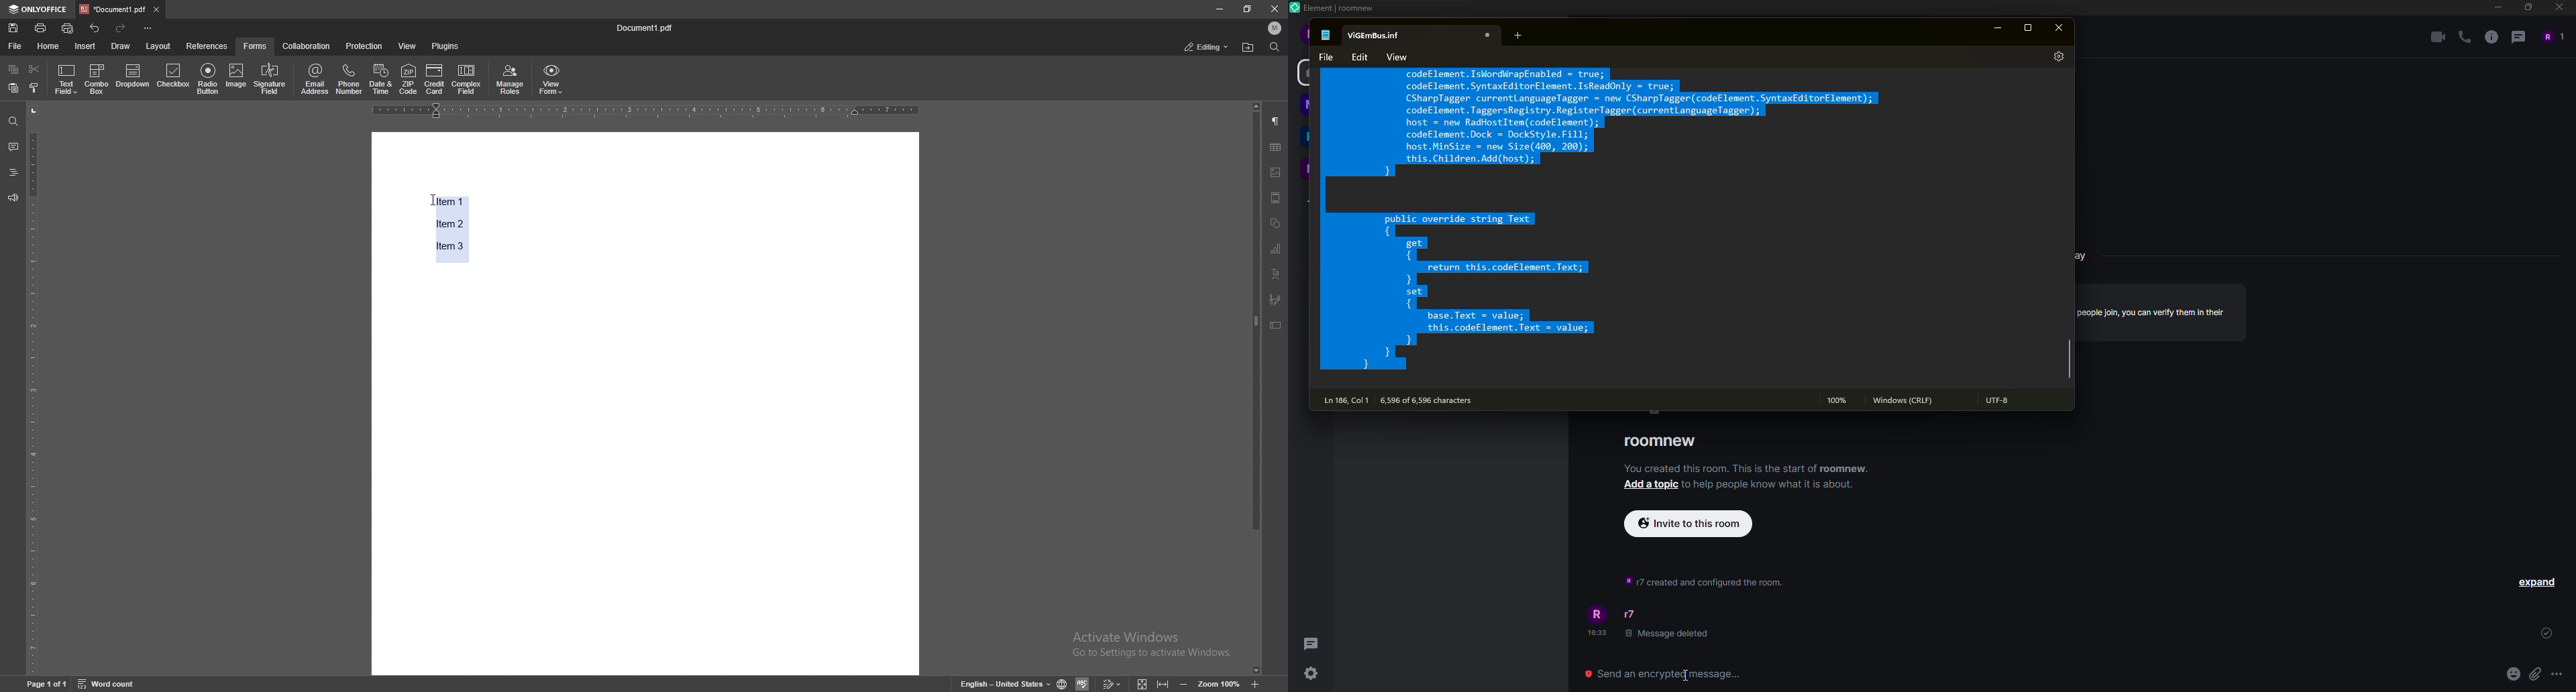 The height and width of the screenshot is (700, 2576). I want to click on signature field, so click(270, 79).